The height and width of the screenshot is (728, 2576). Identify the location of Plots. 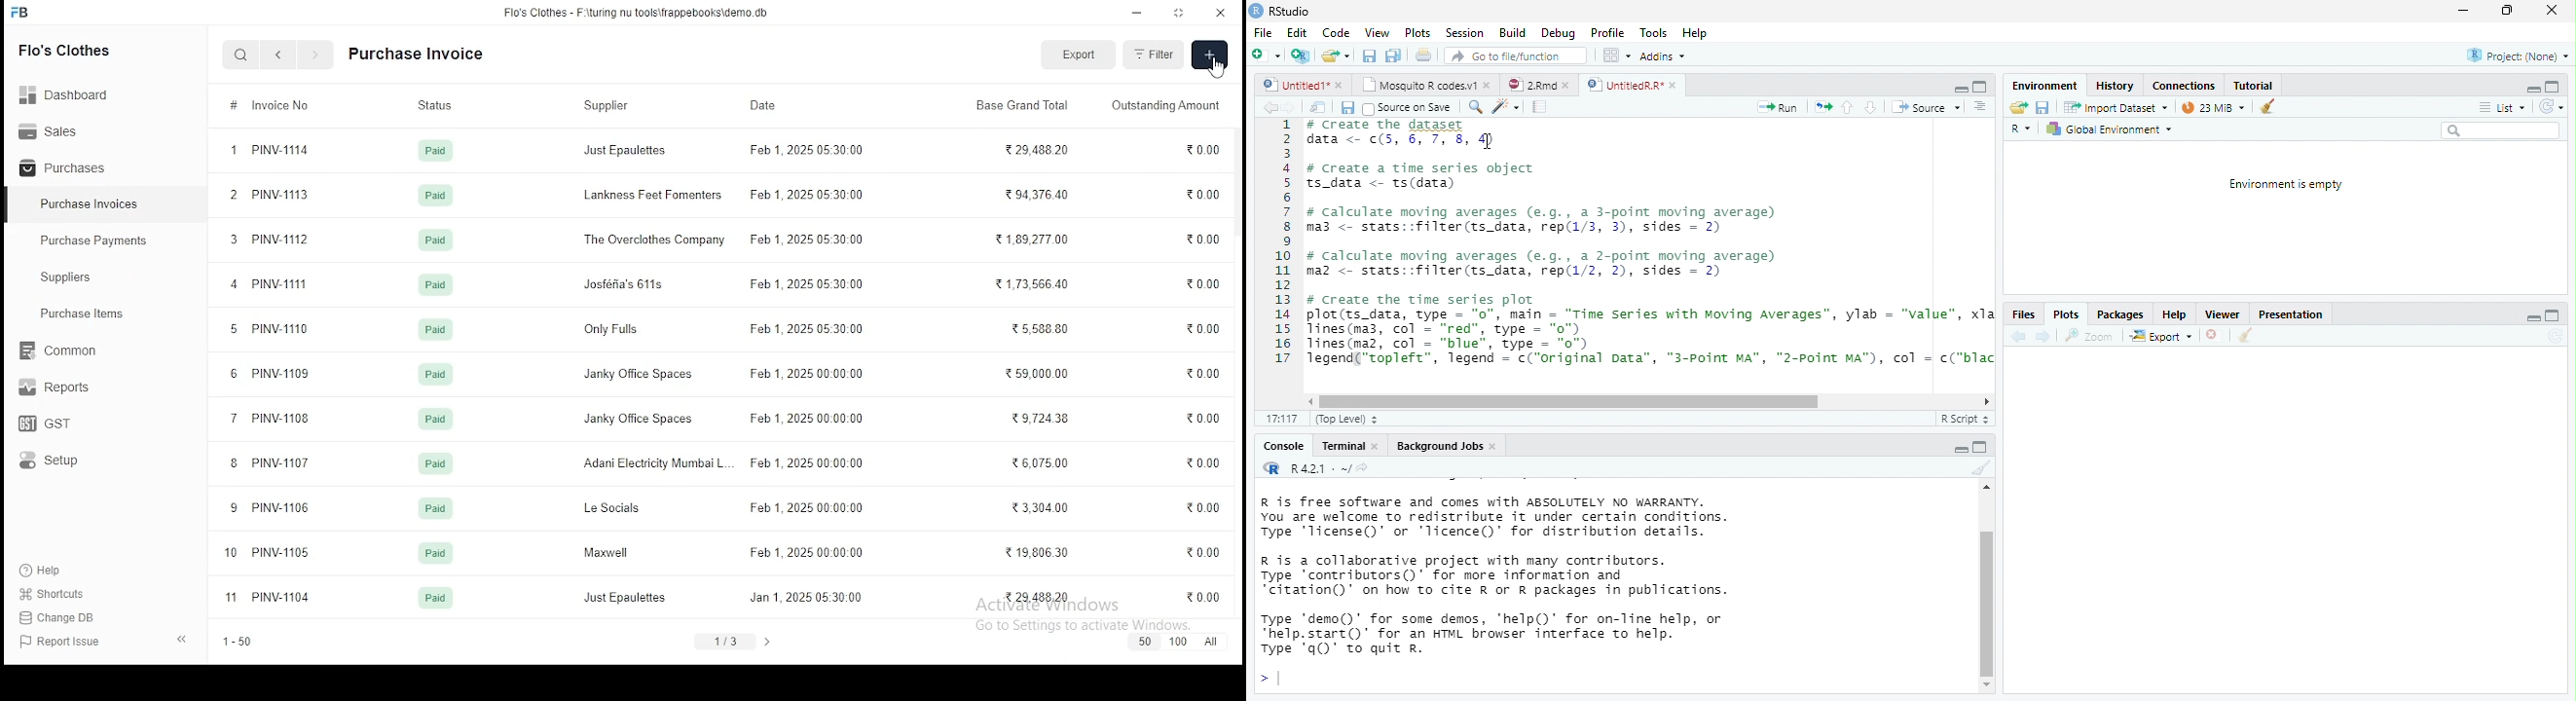
(1418, 33).